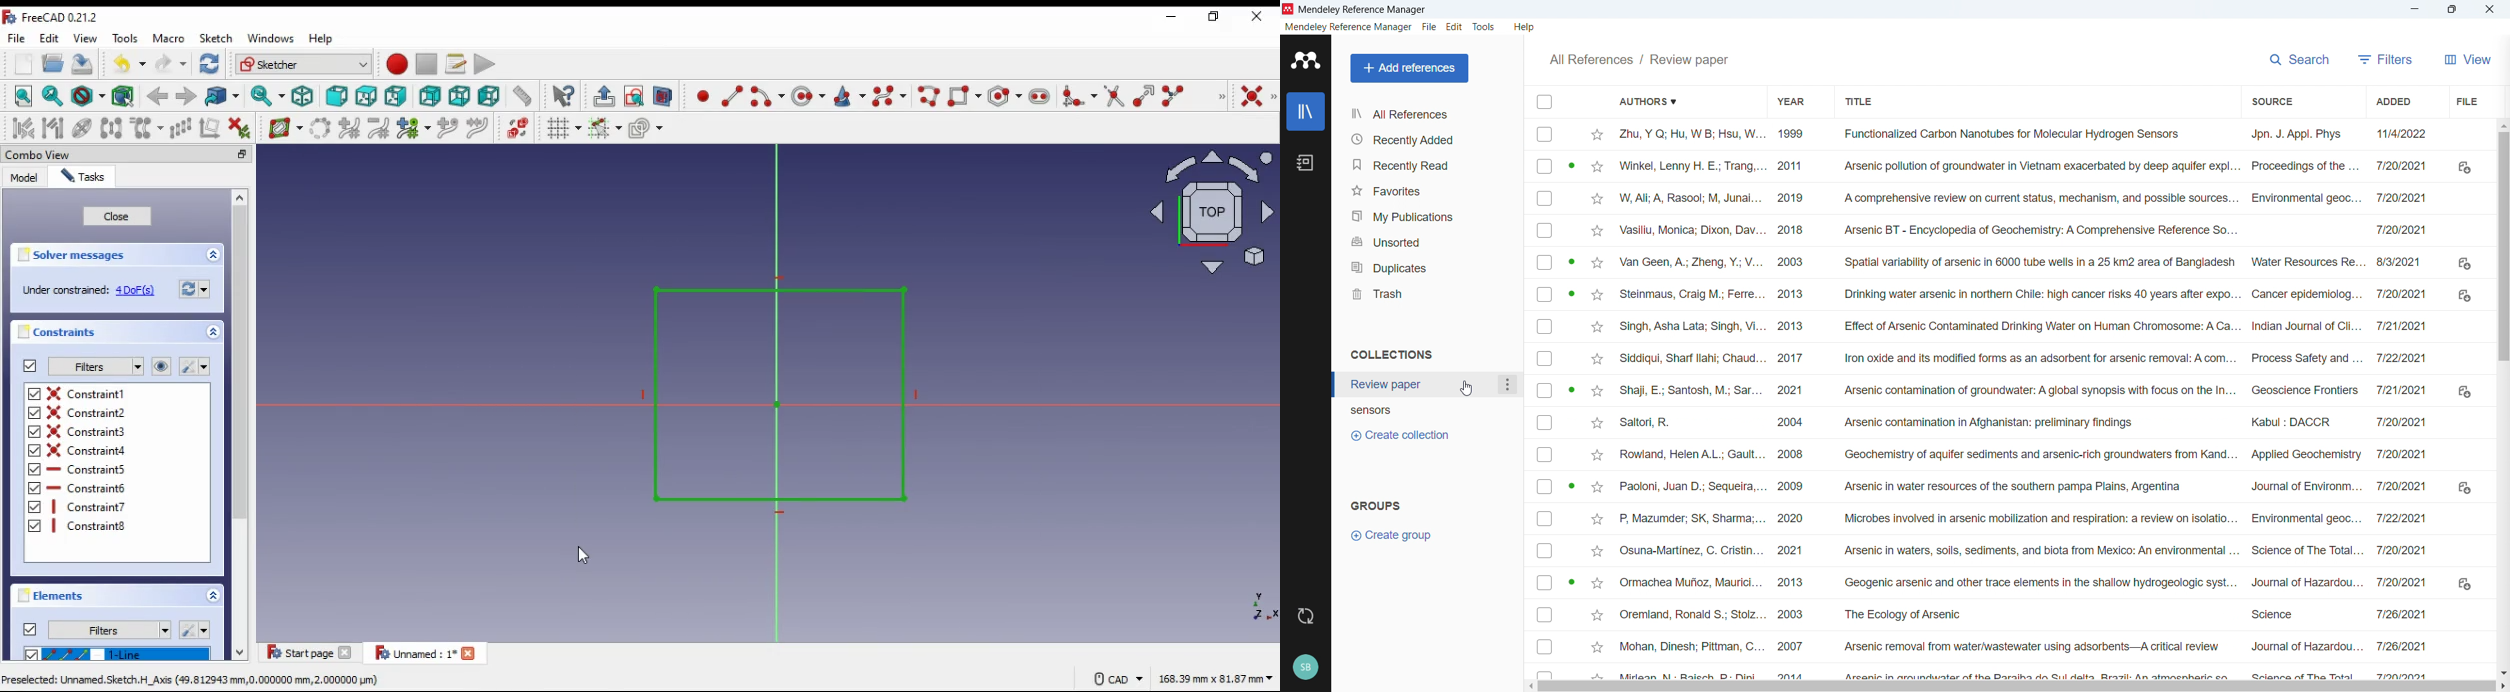 The height and width of the screenshot is (700, 2520). I want to click on Sort by year of publication , so click(1790, 101).